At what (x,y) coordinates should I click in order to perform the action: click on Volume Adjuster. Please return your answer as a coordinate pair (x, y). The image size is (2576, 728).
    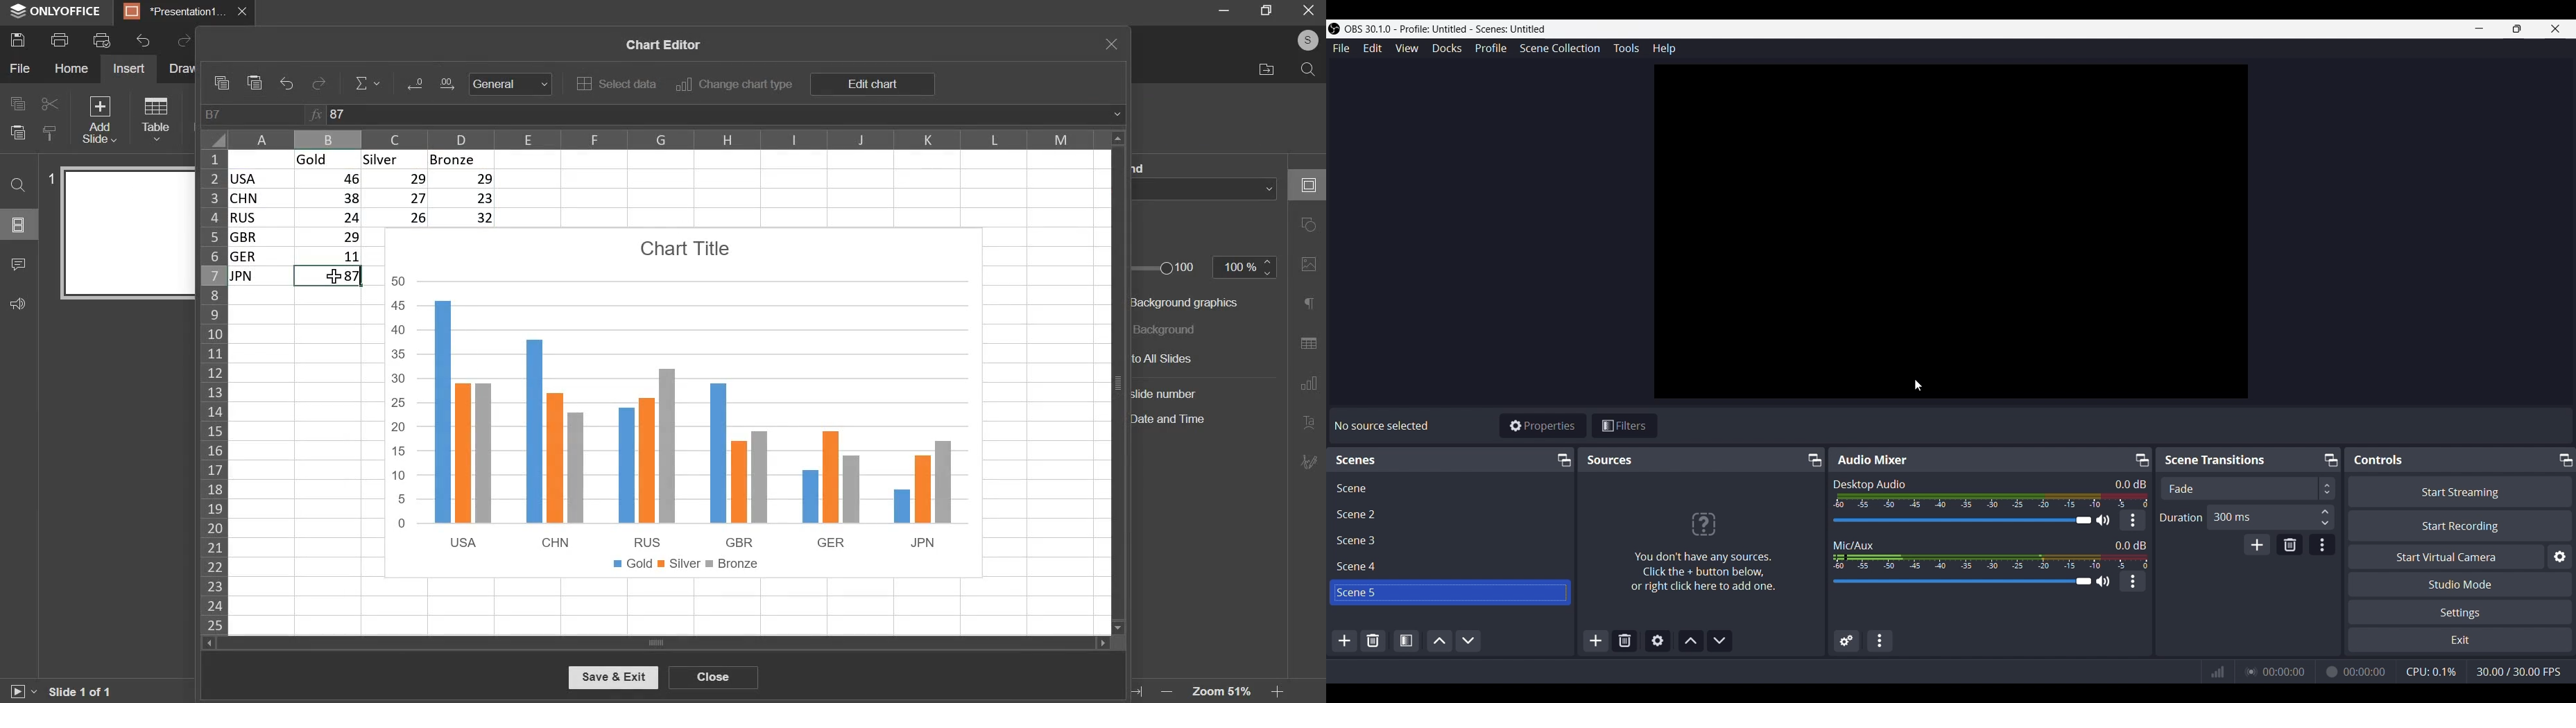
    Looking at the image, I should click on (1970, 521).